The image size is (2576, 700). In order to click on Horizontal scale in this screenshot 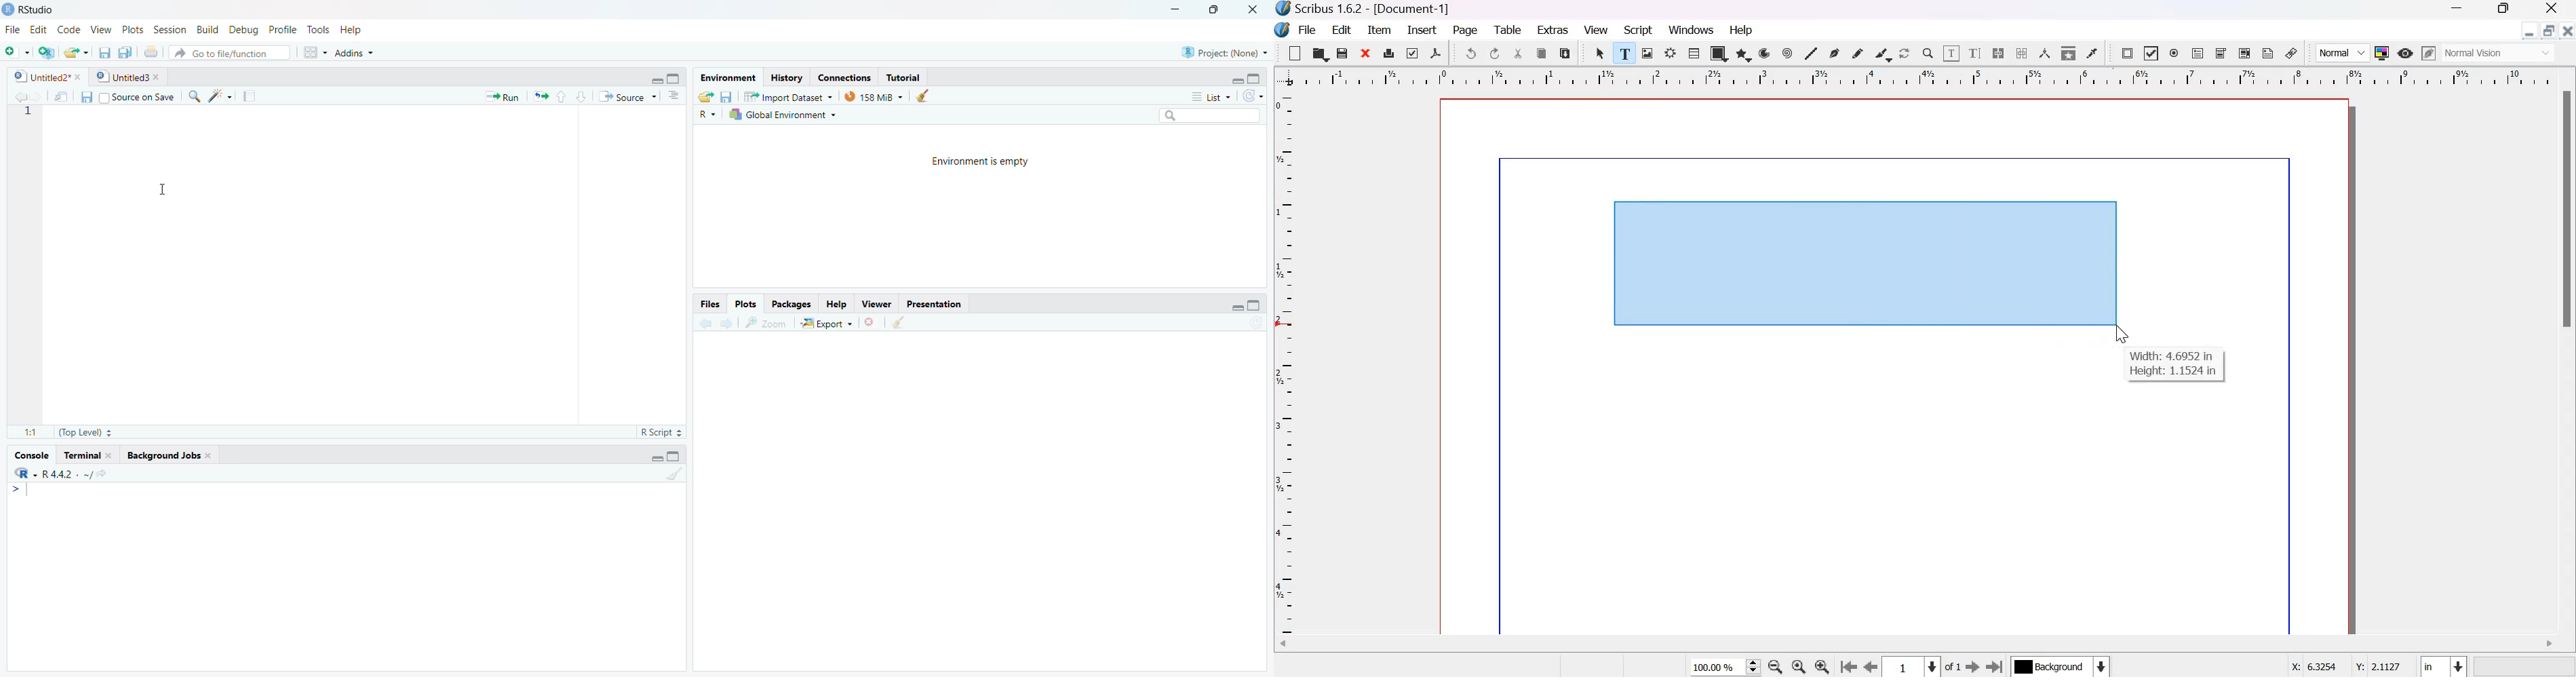, I will do `click(1923, 77)`.